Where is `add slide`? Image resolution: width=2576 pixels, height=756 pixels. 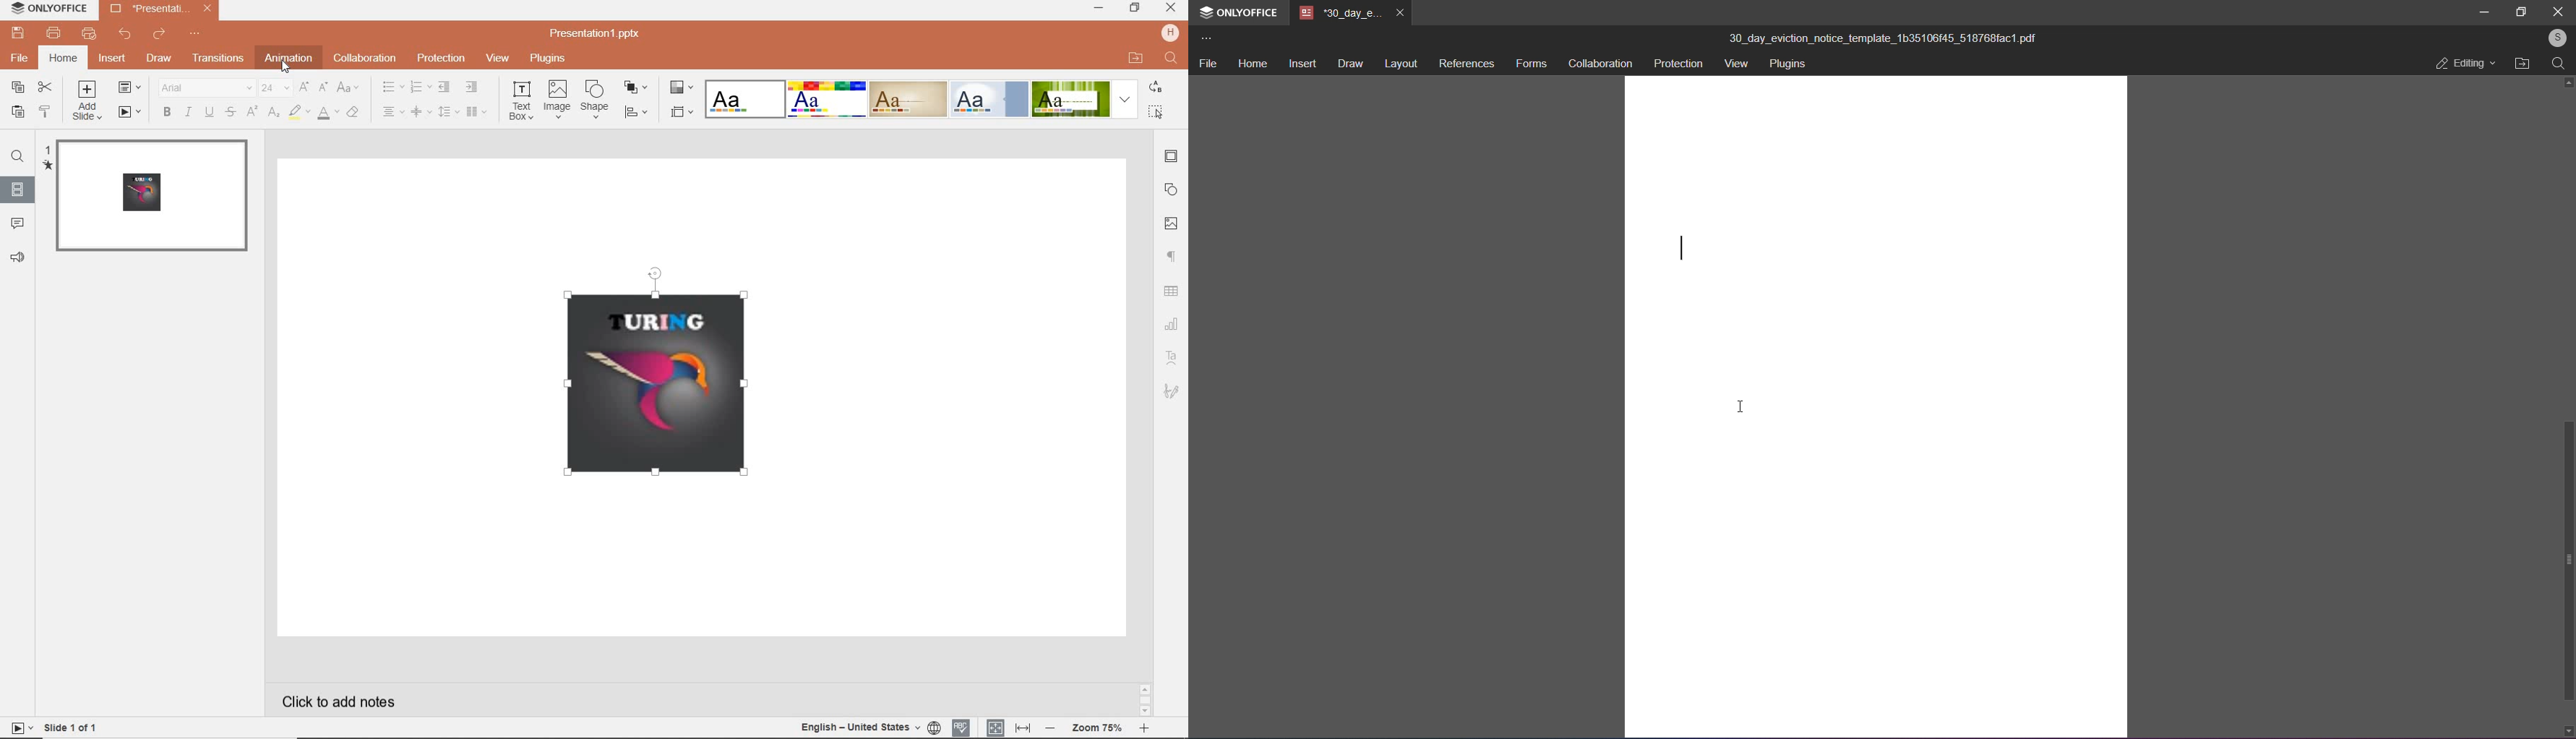
add slide is located at coordinates (87, 101).